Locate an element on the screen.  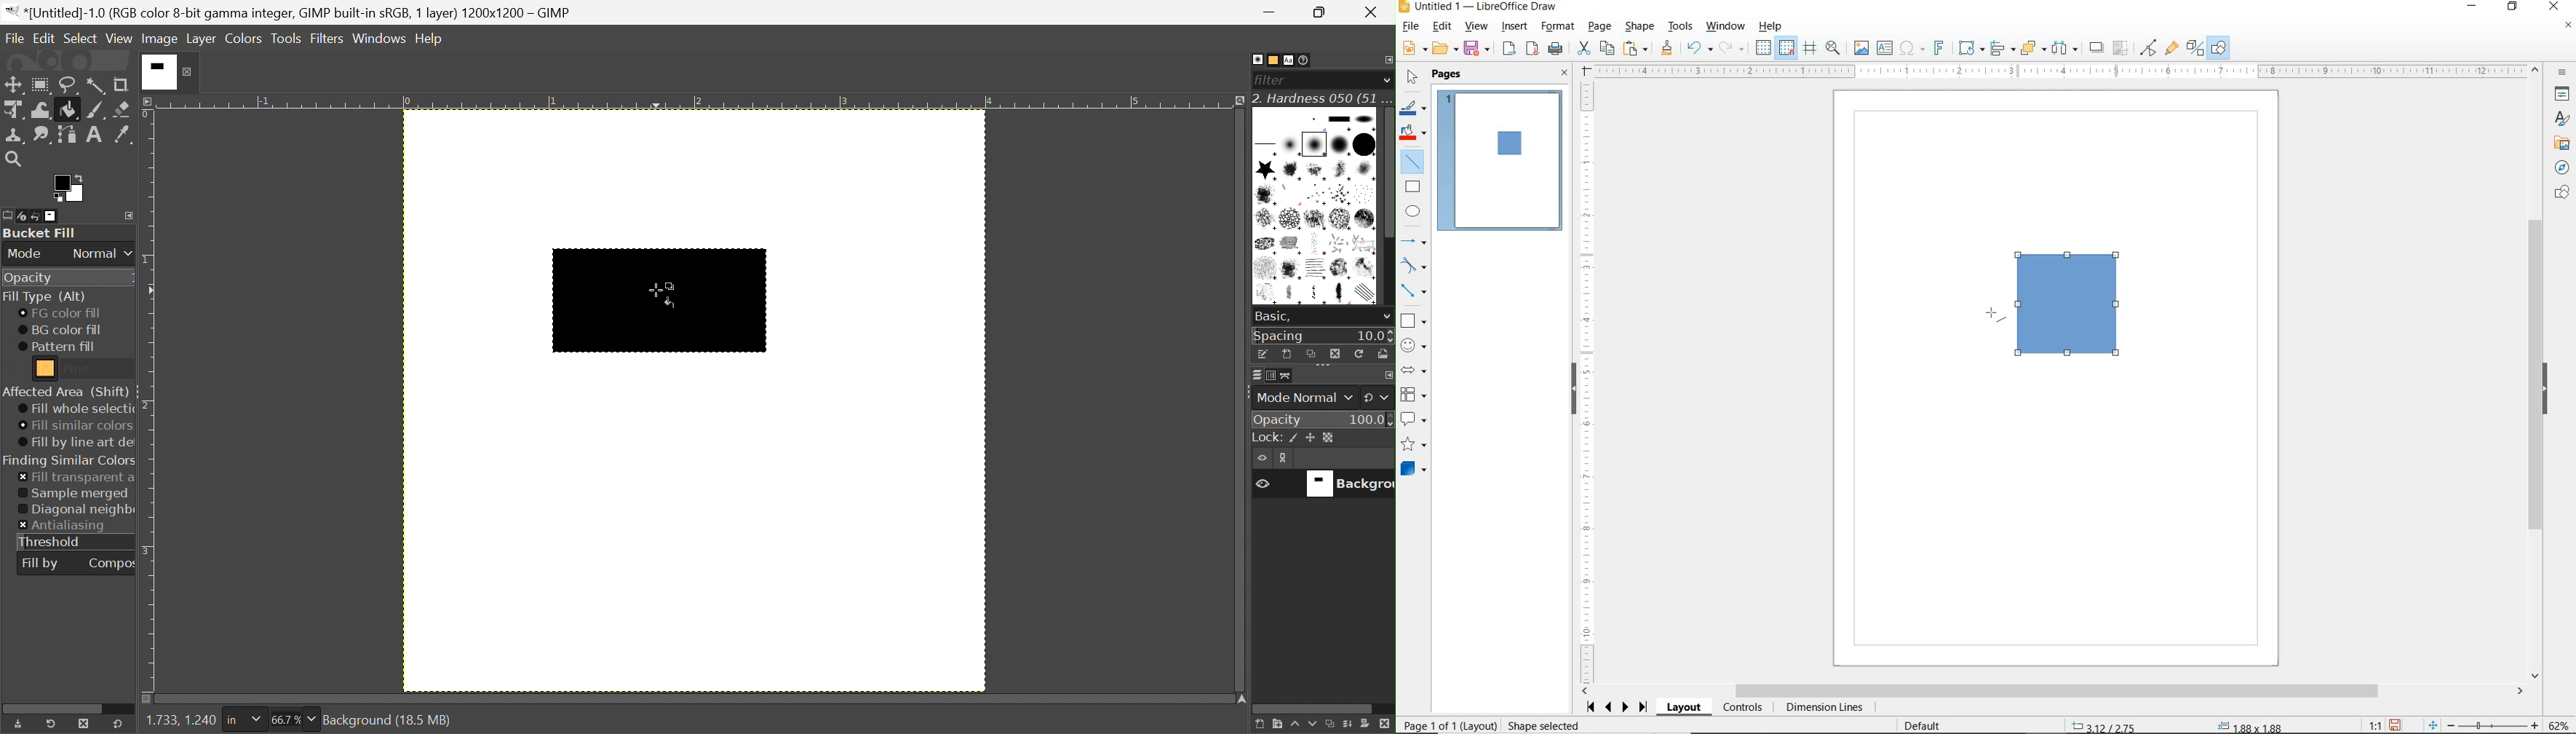
3 is located at coordinates (148, 550).